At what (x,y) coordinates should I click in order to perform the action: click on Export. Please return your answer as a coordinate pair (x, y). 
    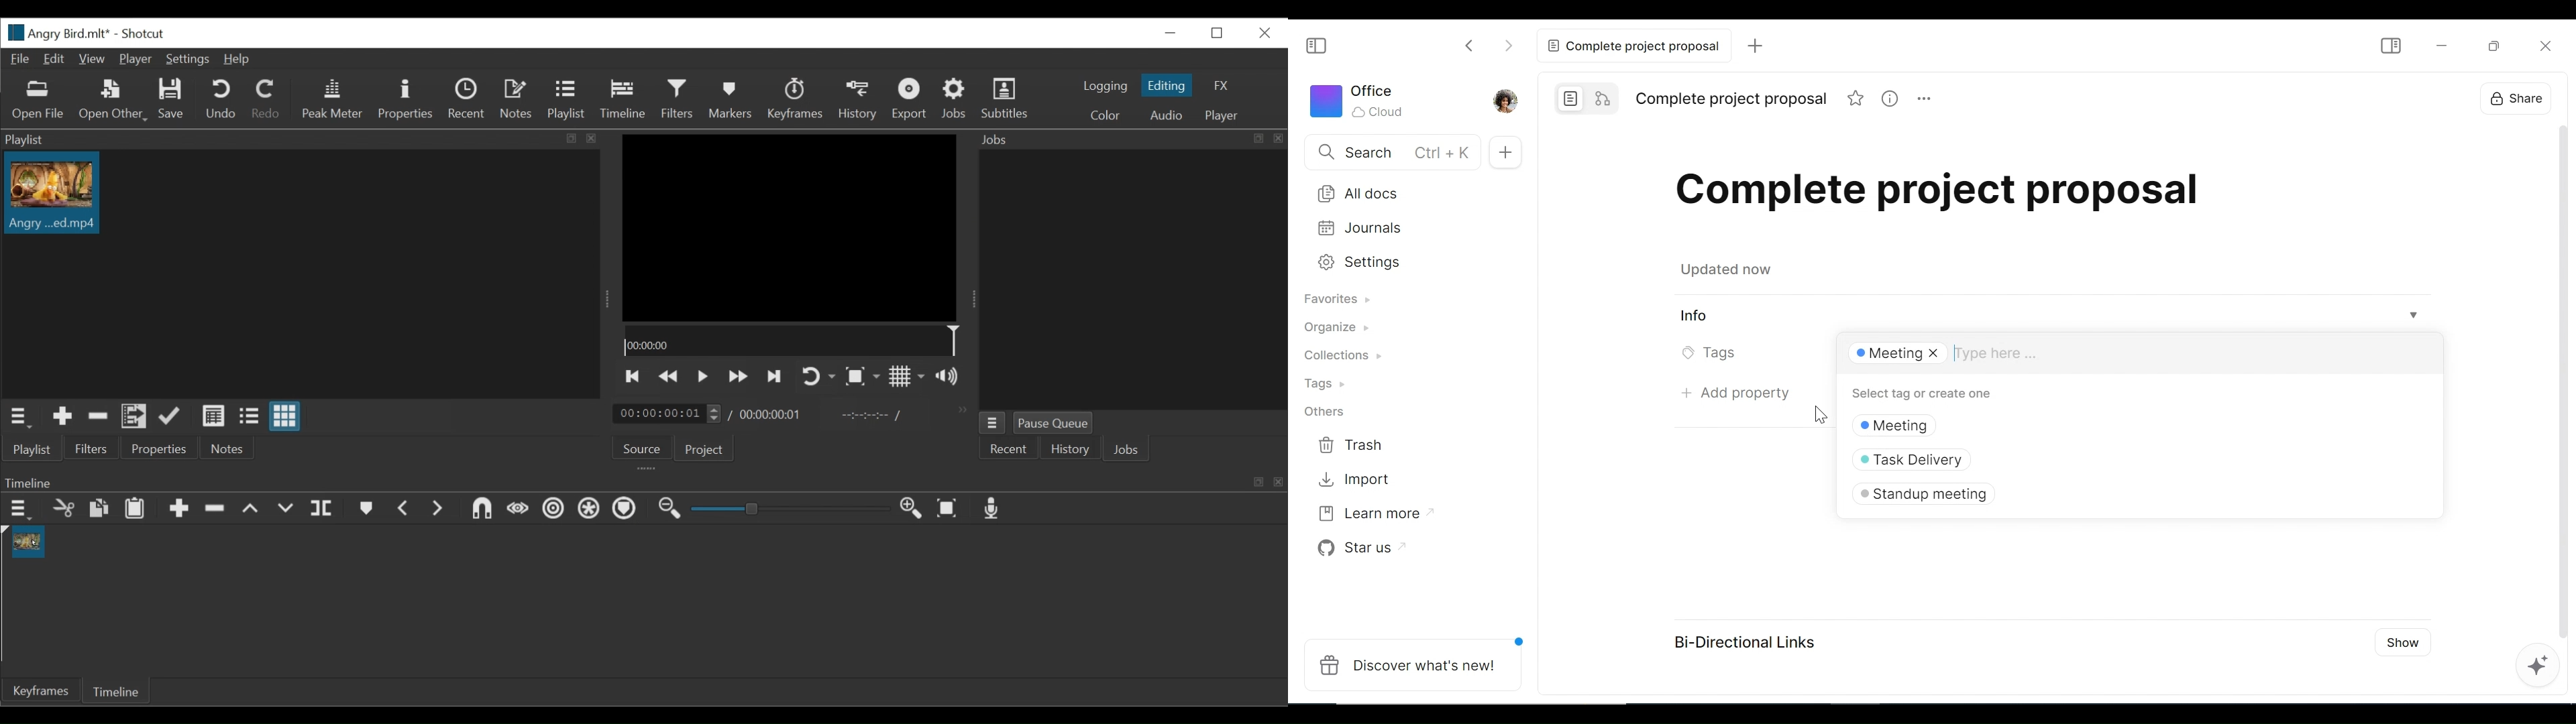
    Looking at the image, I should click on (912, 101).